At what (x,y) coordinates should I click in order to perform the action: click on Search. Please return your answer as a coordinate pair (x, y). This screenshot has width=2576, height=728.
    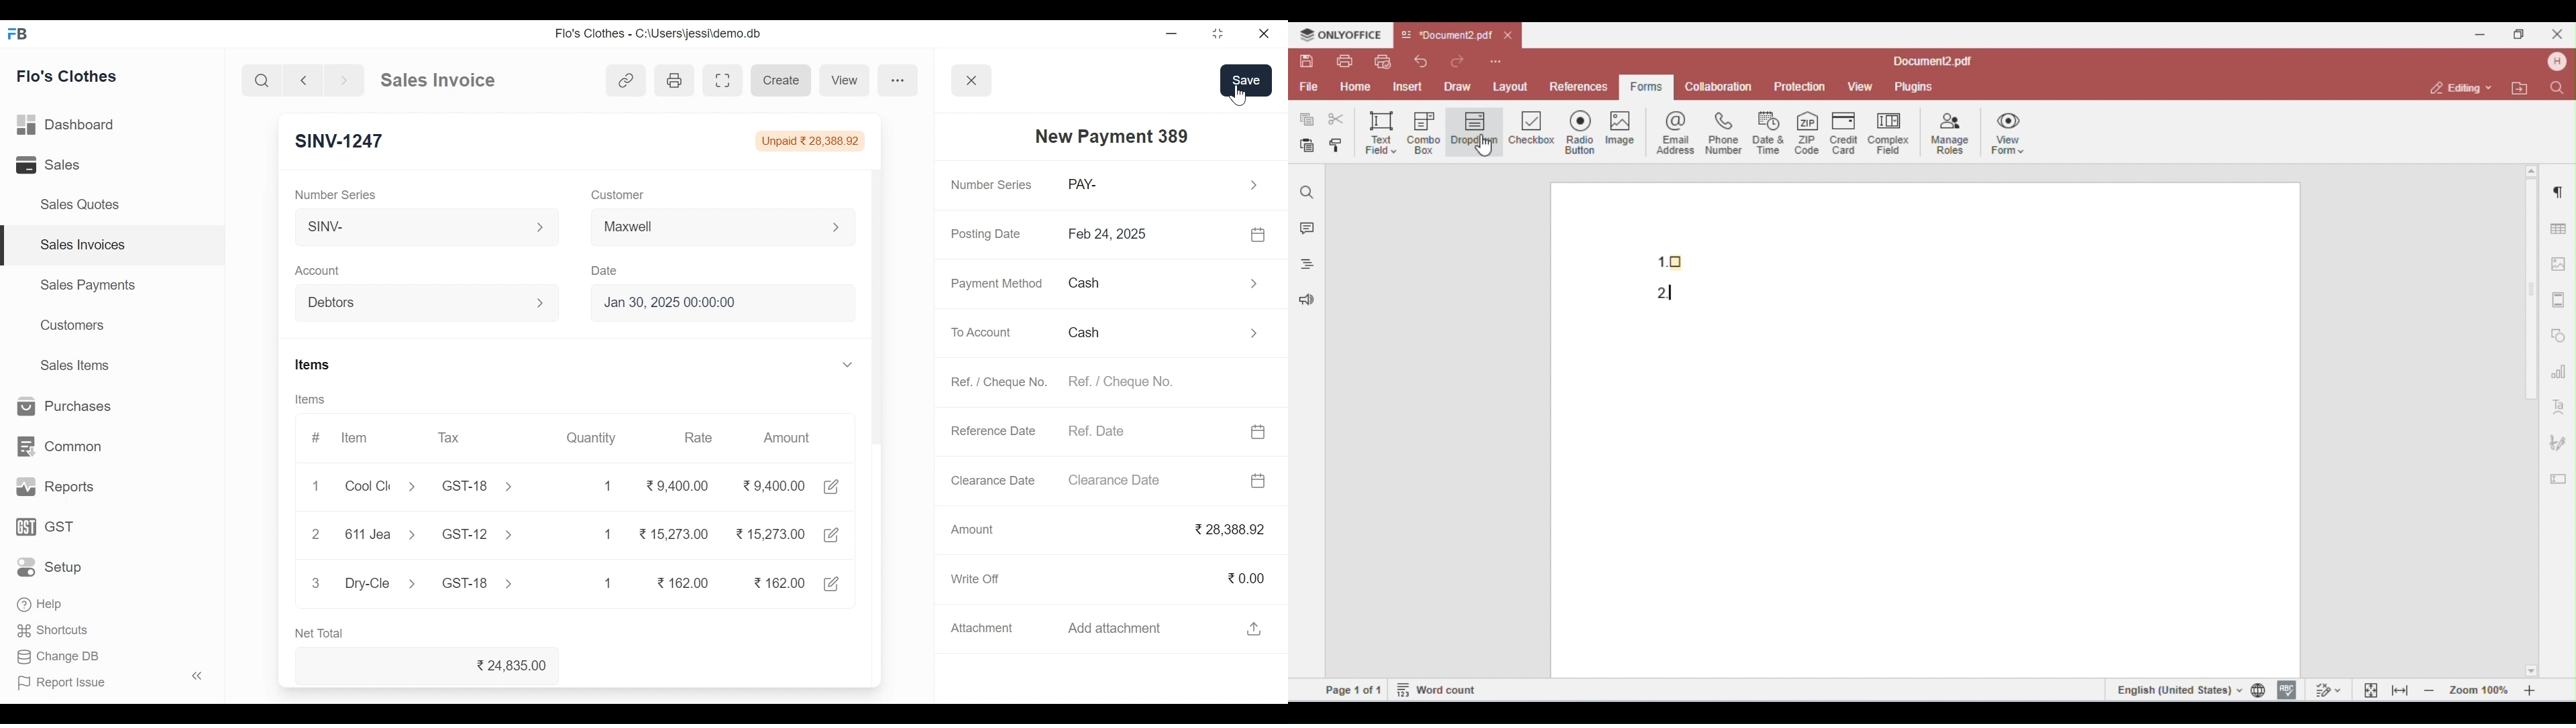
    Looking at the image, I should click on (262, 80).